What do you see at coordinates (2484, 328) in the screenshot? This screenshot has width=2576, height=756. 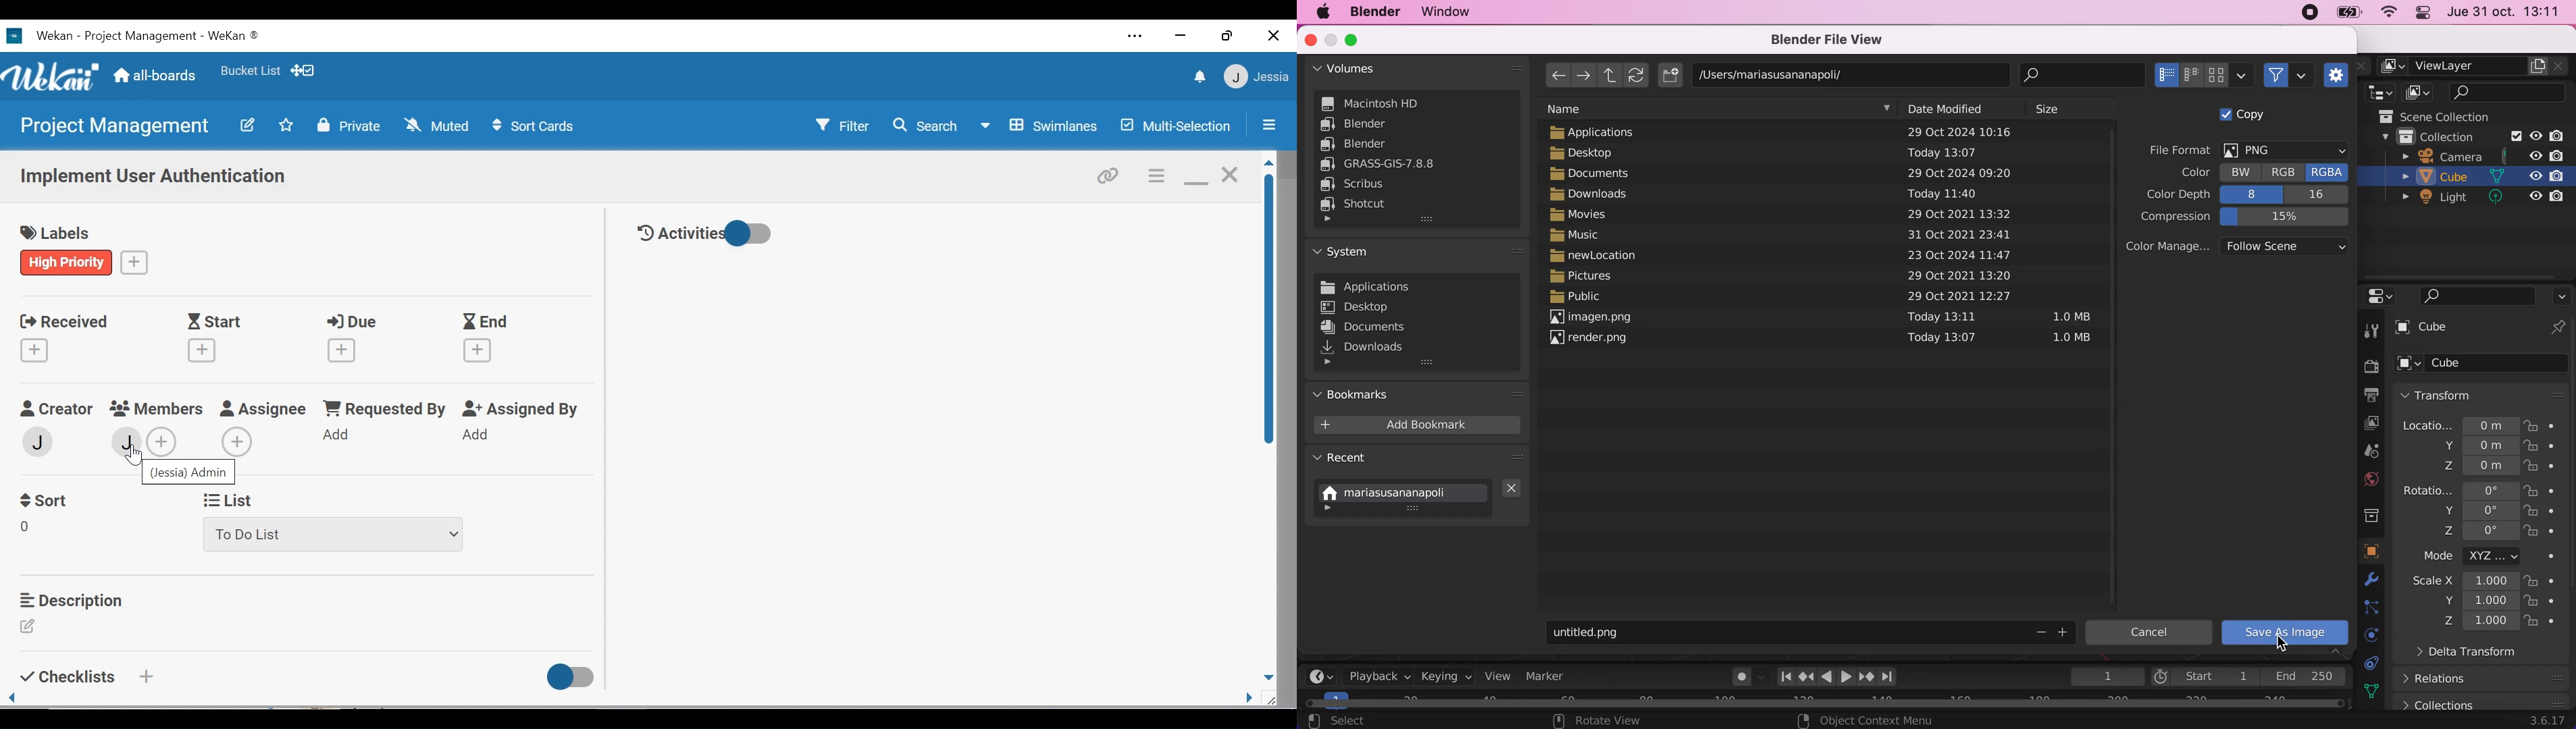 I see `cube` at bounding box center [2484, 328].